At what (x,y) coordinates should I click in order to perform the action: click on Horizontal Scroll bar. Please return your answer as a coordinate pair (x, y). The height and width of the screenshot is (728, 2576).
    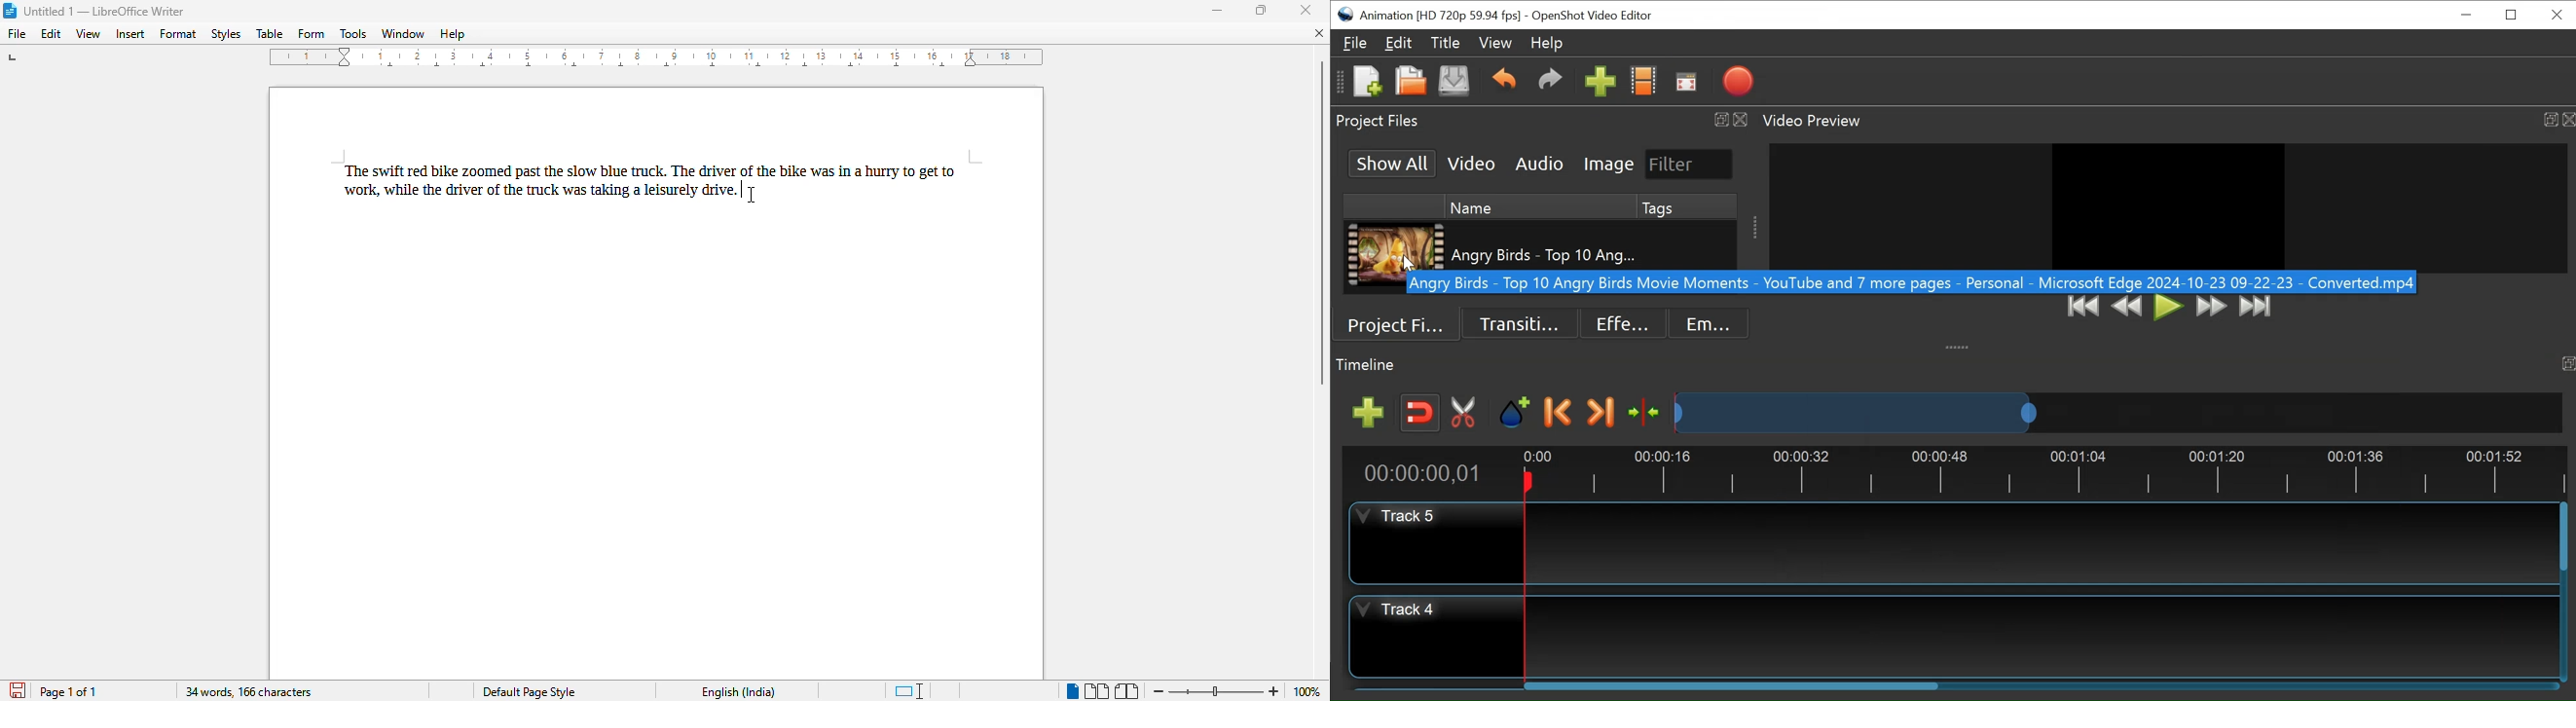
    Looking at the image, I should click on (1737, 685).